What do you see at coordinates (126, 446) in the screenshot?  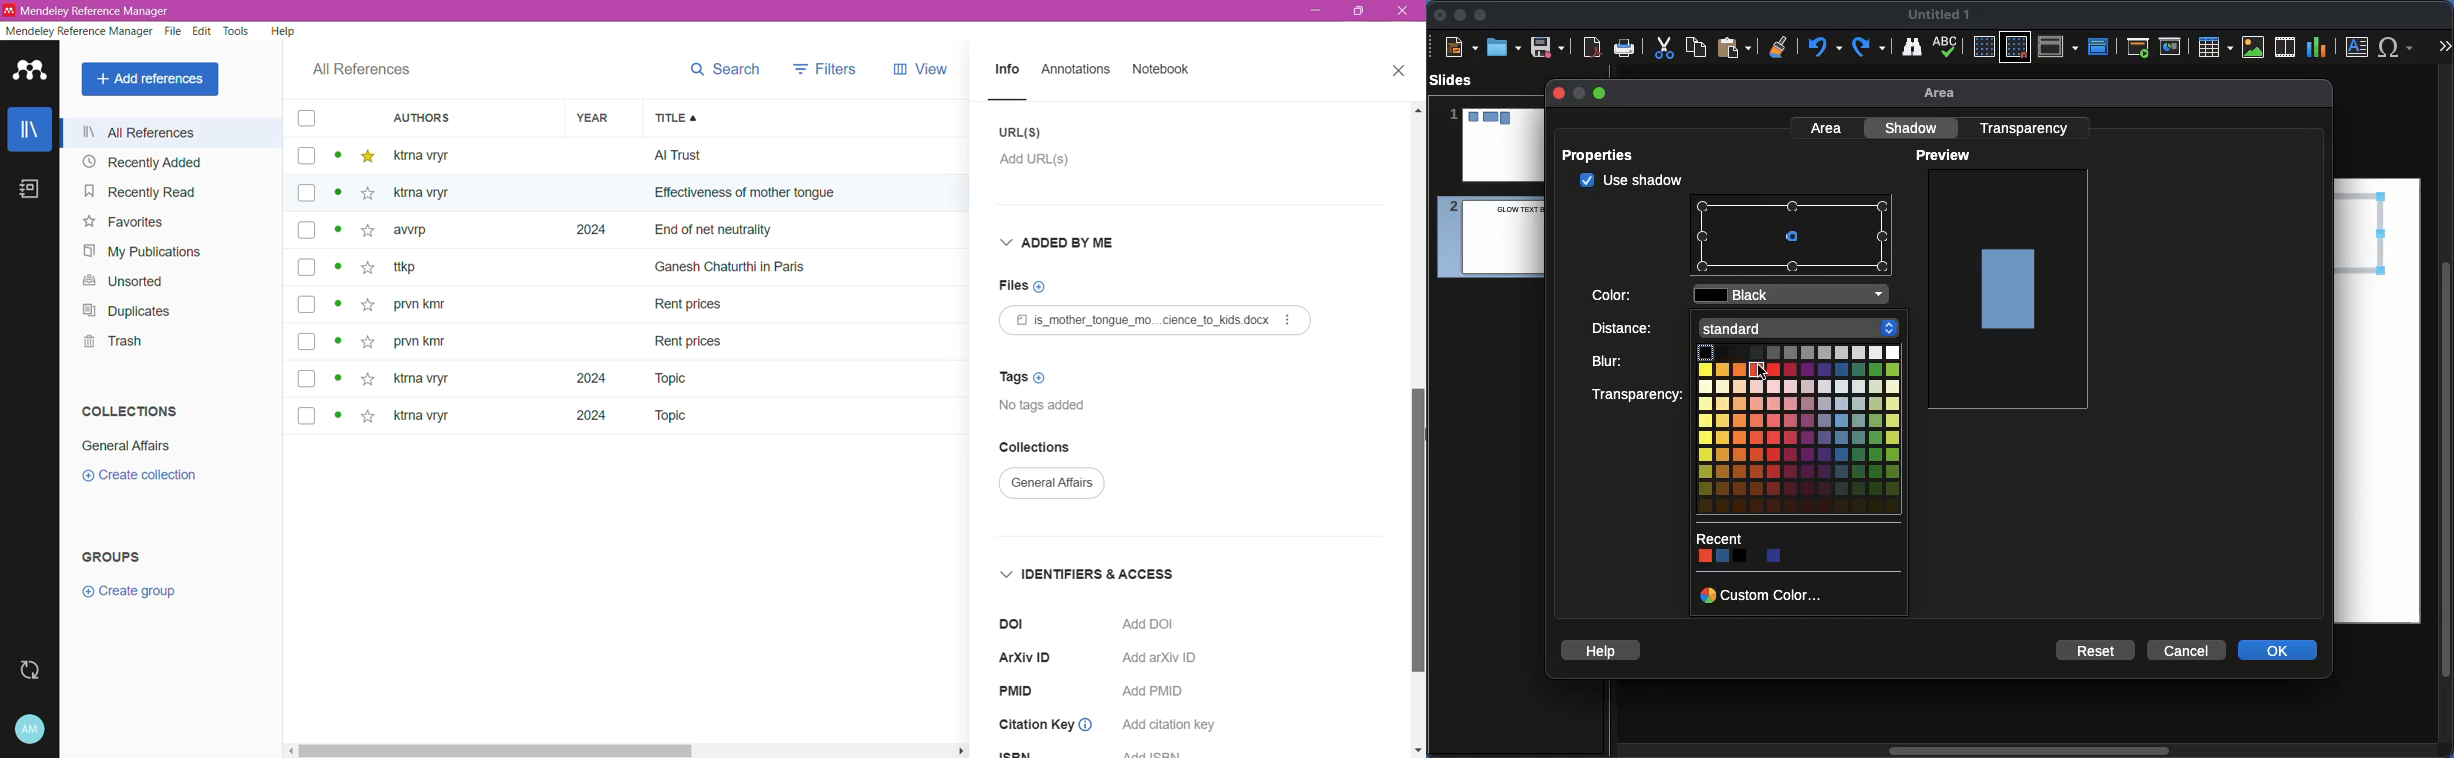 I see `General Affairs` at bounding box center [126, 446].